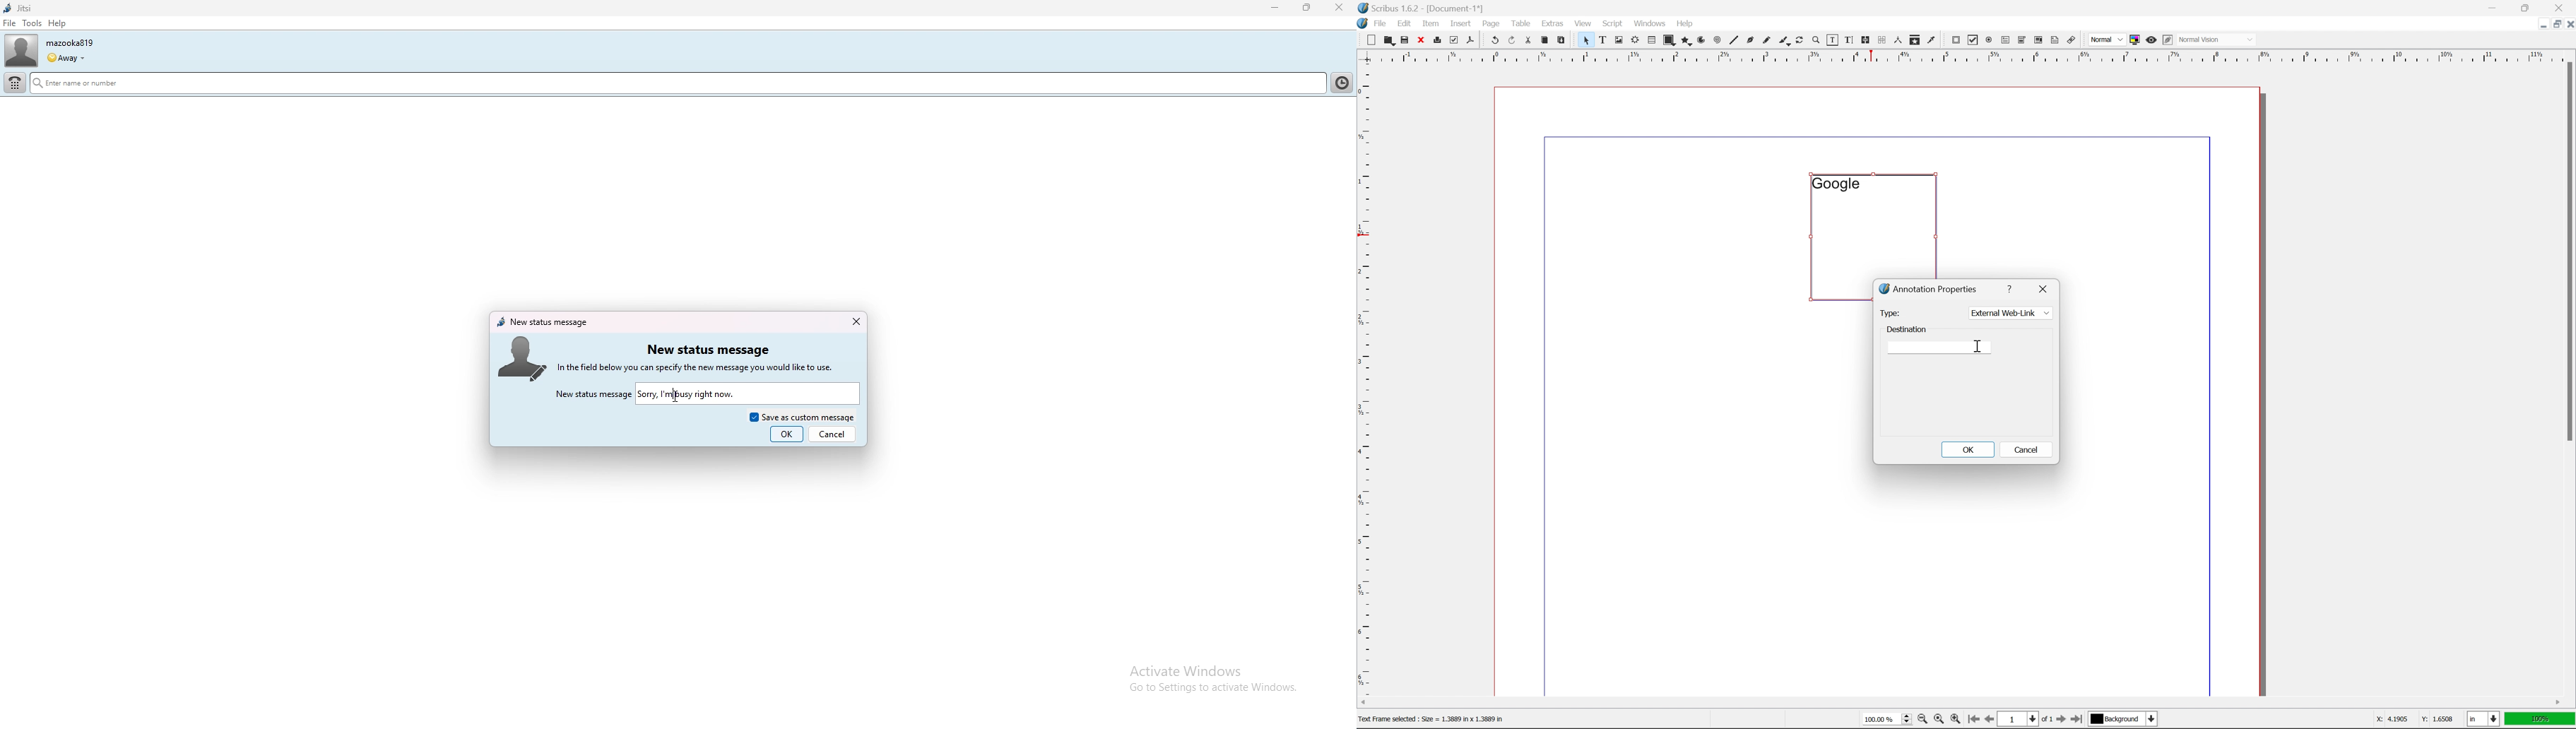 The height and width of the screenshot is (756, 2576). What do you see at coordinates (2055, 40) in the screenshot?
I see `text annotation` at bounding box center [2055, 40].